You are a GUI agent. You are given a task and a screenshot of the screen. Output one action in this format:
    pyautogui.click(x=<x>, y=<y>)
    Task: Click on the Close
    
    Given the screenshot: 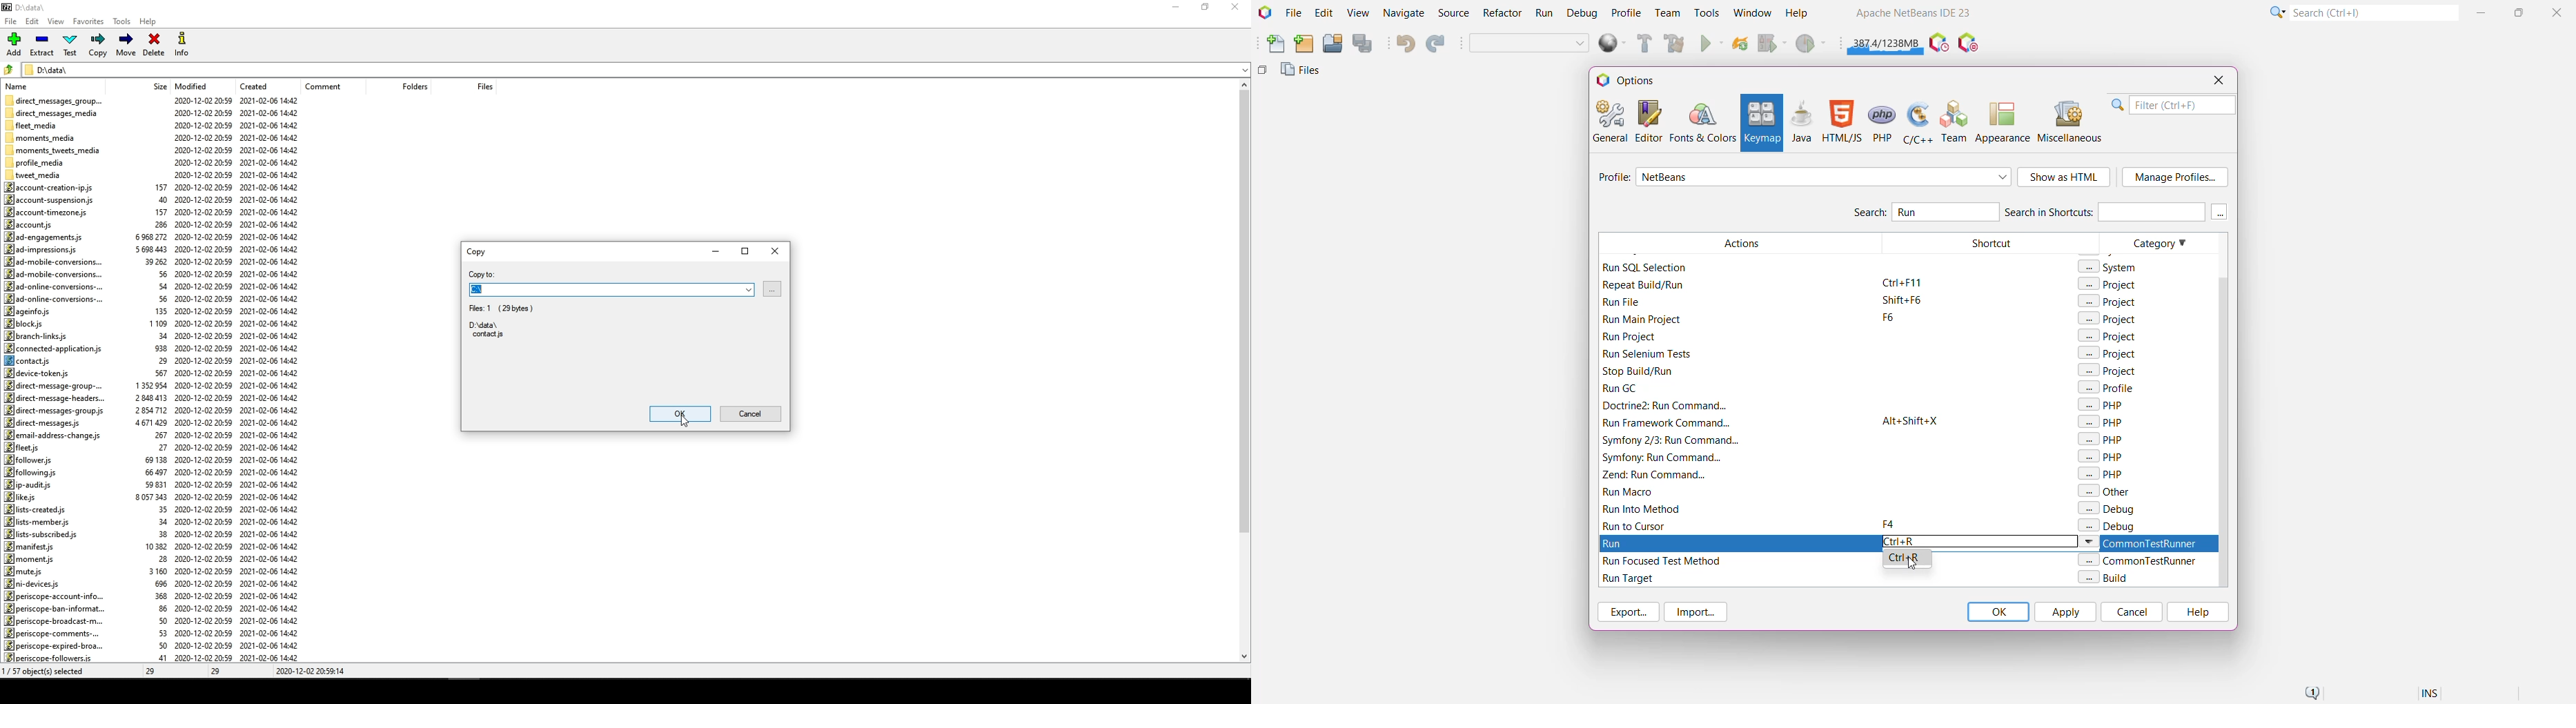 What is the action you would take?
    pyautogui.click(x=776, y=250)
    